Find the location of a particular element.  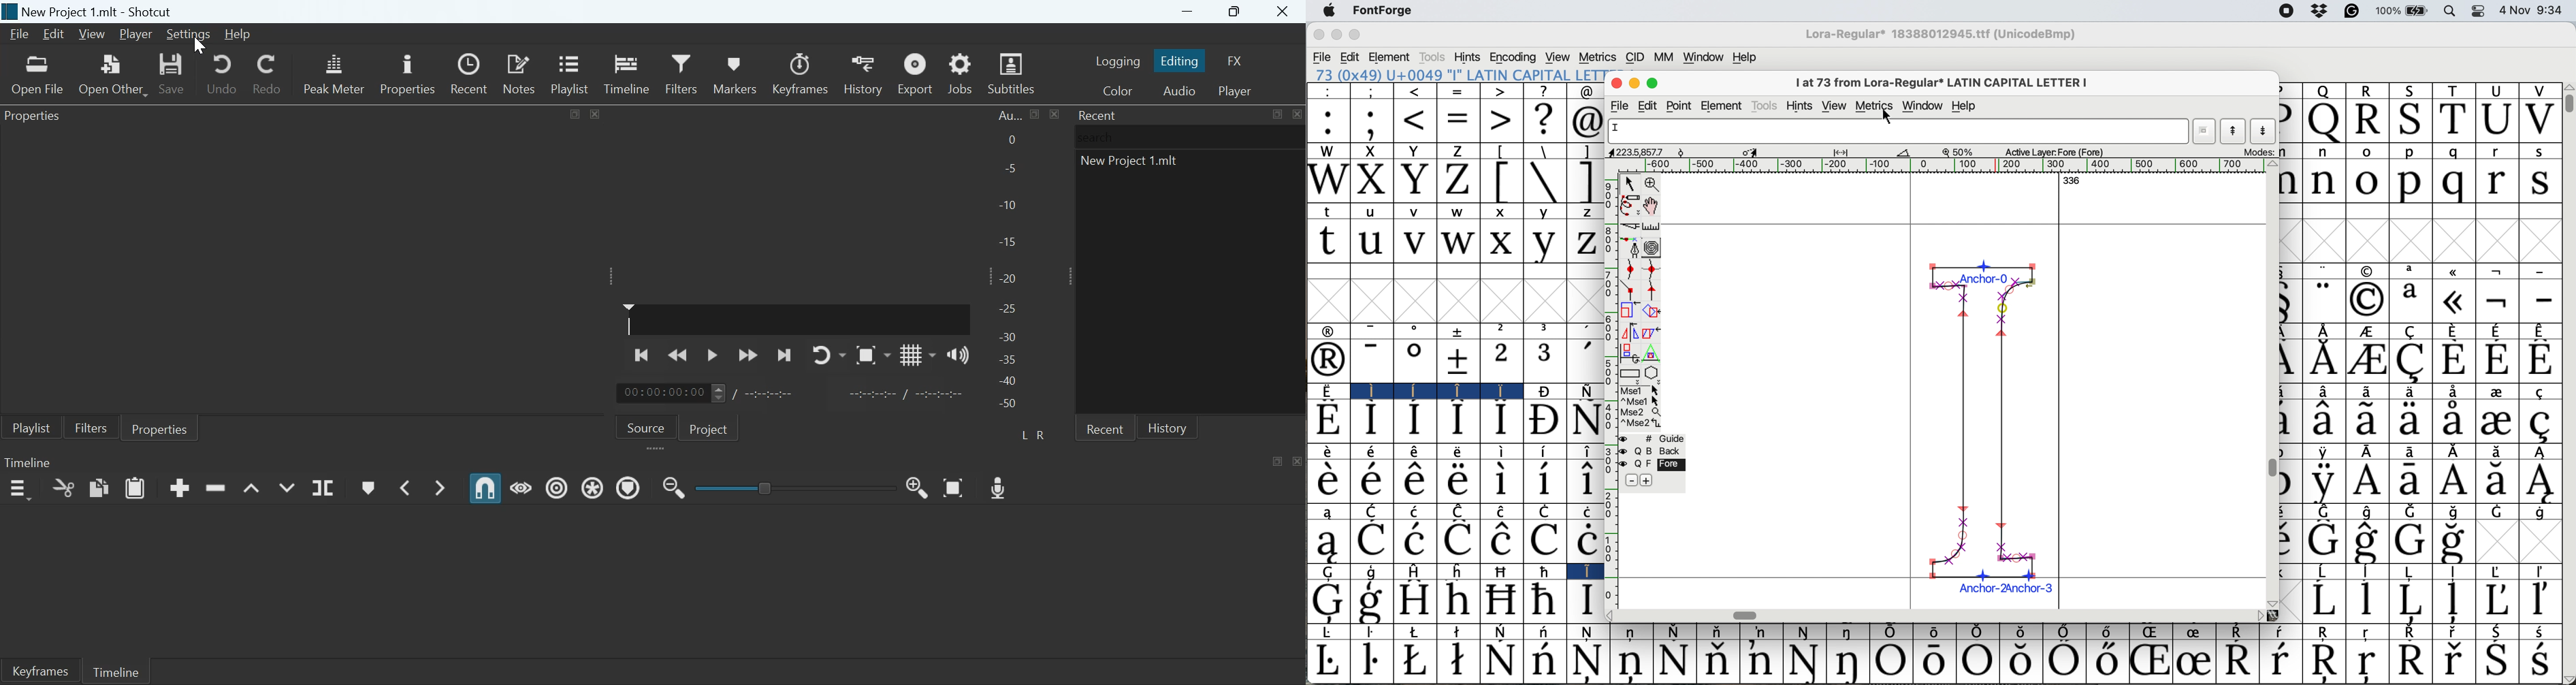

 is located at coordinates (1751, 152).